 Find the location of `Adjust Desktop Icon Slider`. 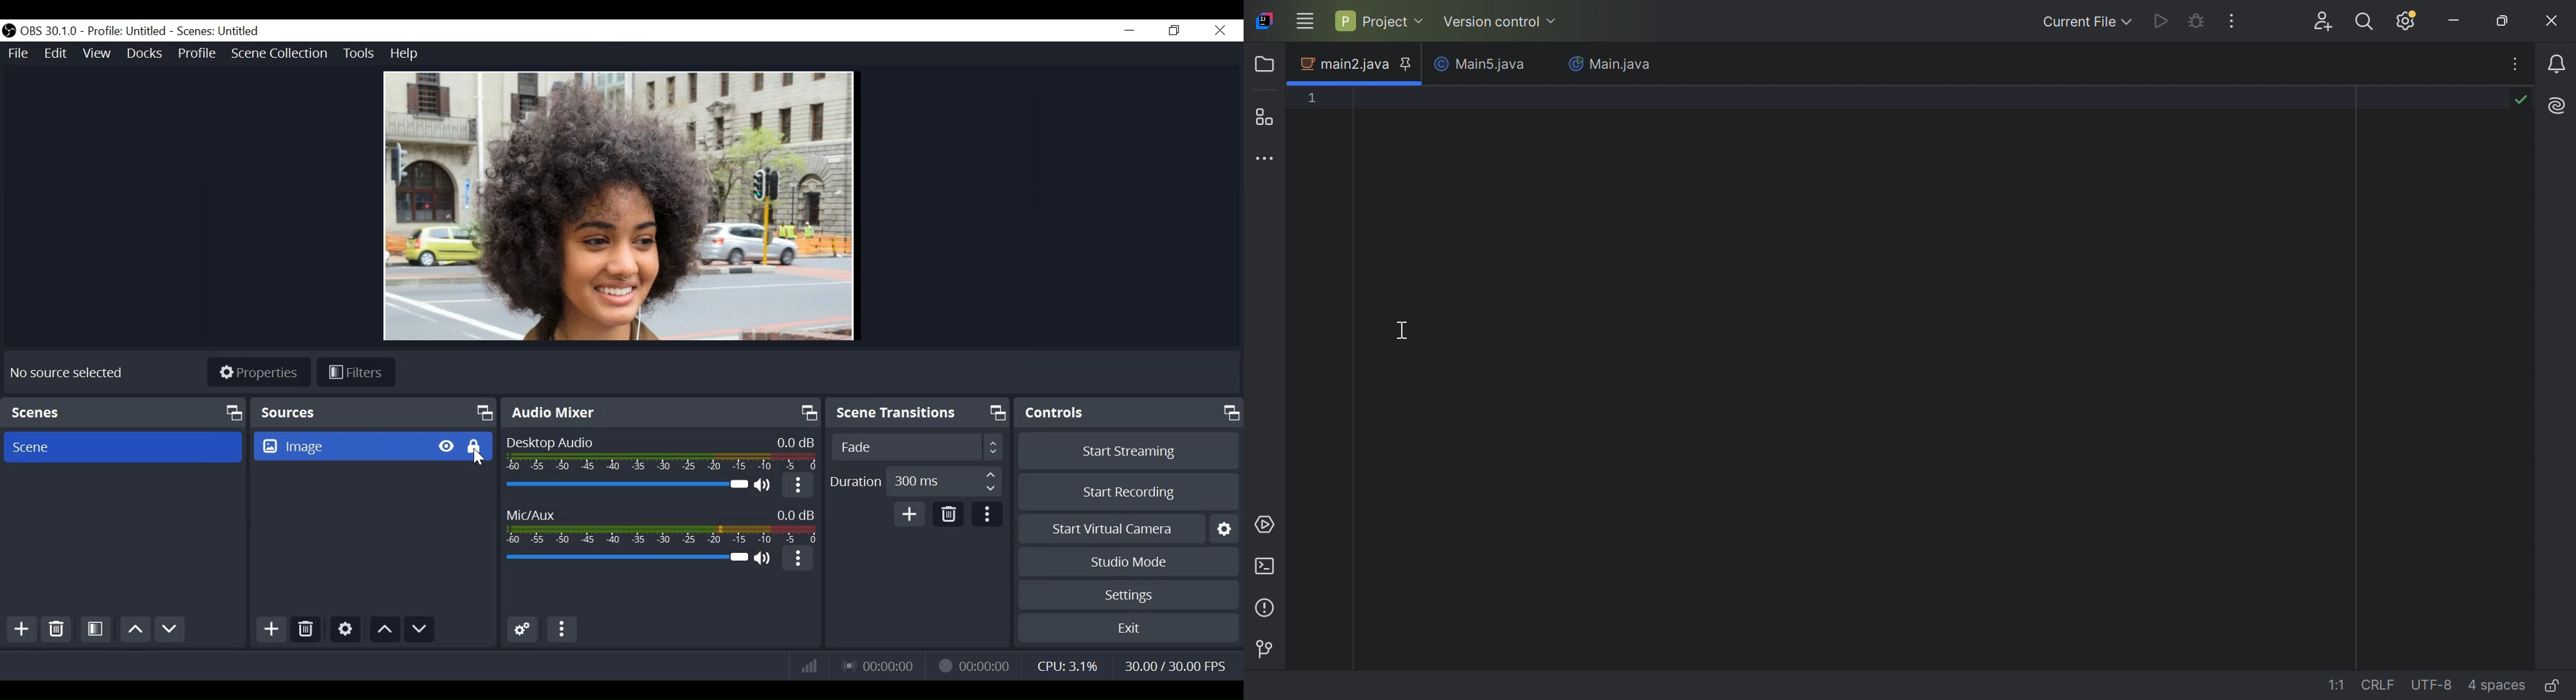

Adjust Desktop Icon Slider is located at coordinates (625, 486).